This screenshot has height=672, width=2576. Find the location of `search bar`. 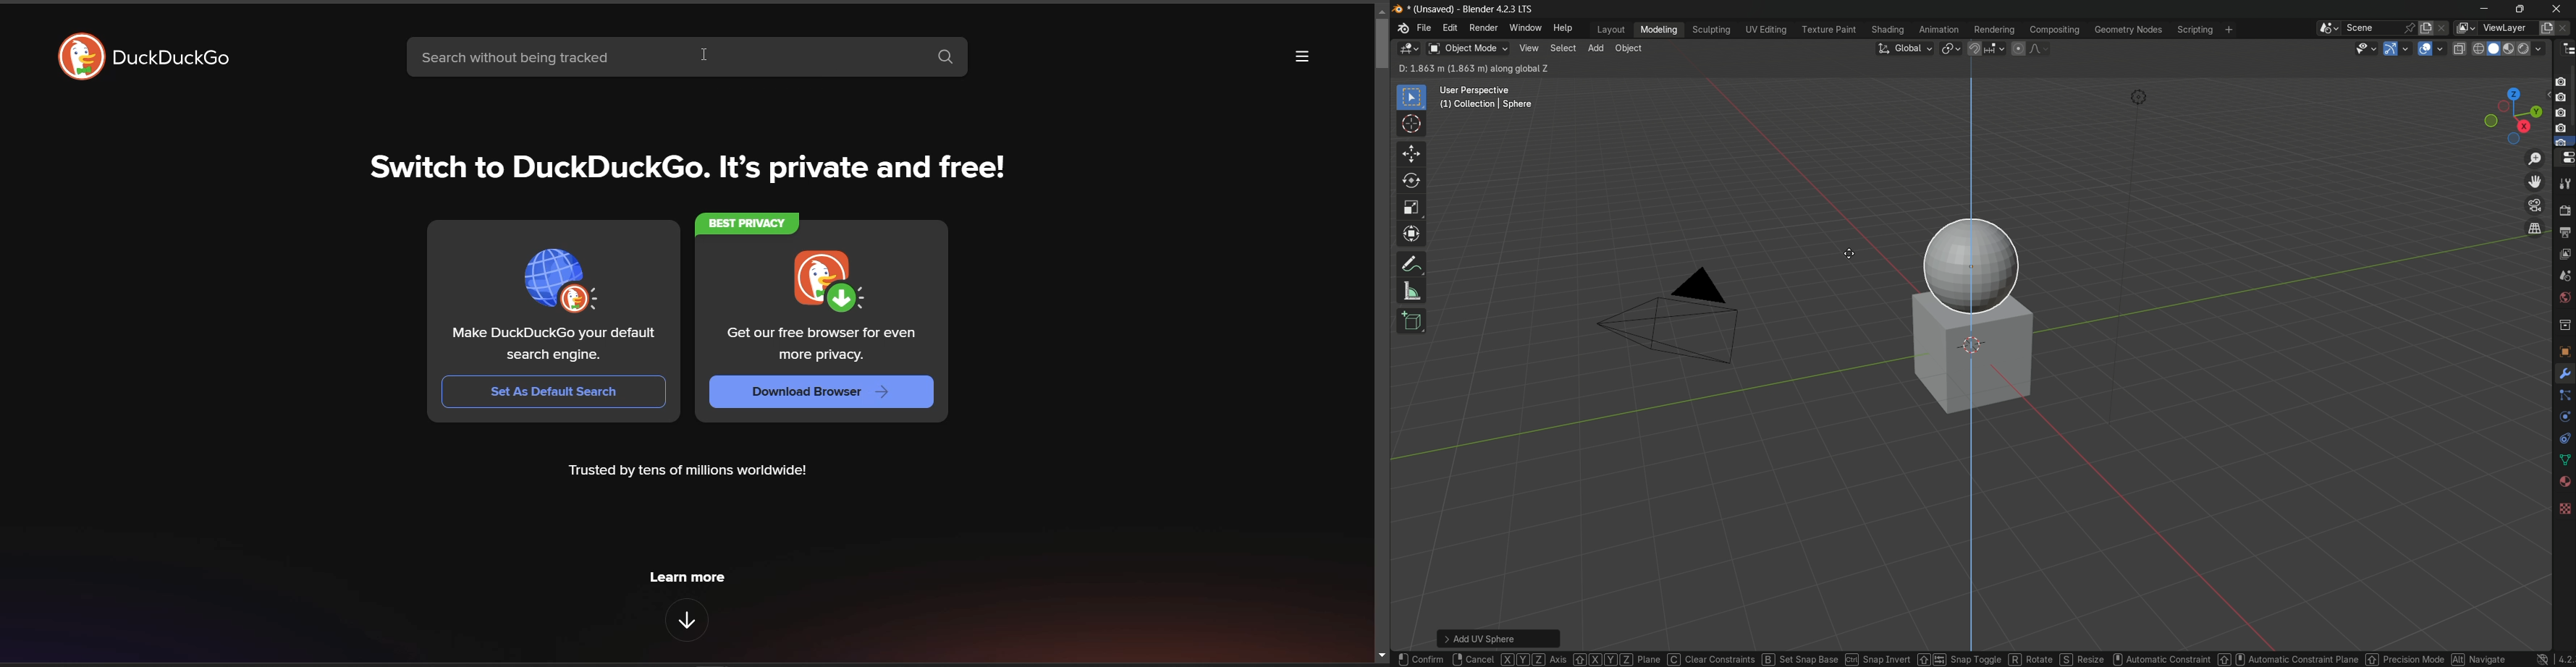

search bar is located at coordinates (661, 56).